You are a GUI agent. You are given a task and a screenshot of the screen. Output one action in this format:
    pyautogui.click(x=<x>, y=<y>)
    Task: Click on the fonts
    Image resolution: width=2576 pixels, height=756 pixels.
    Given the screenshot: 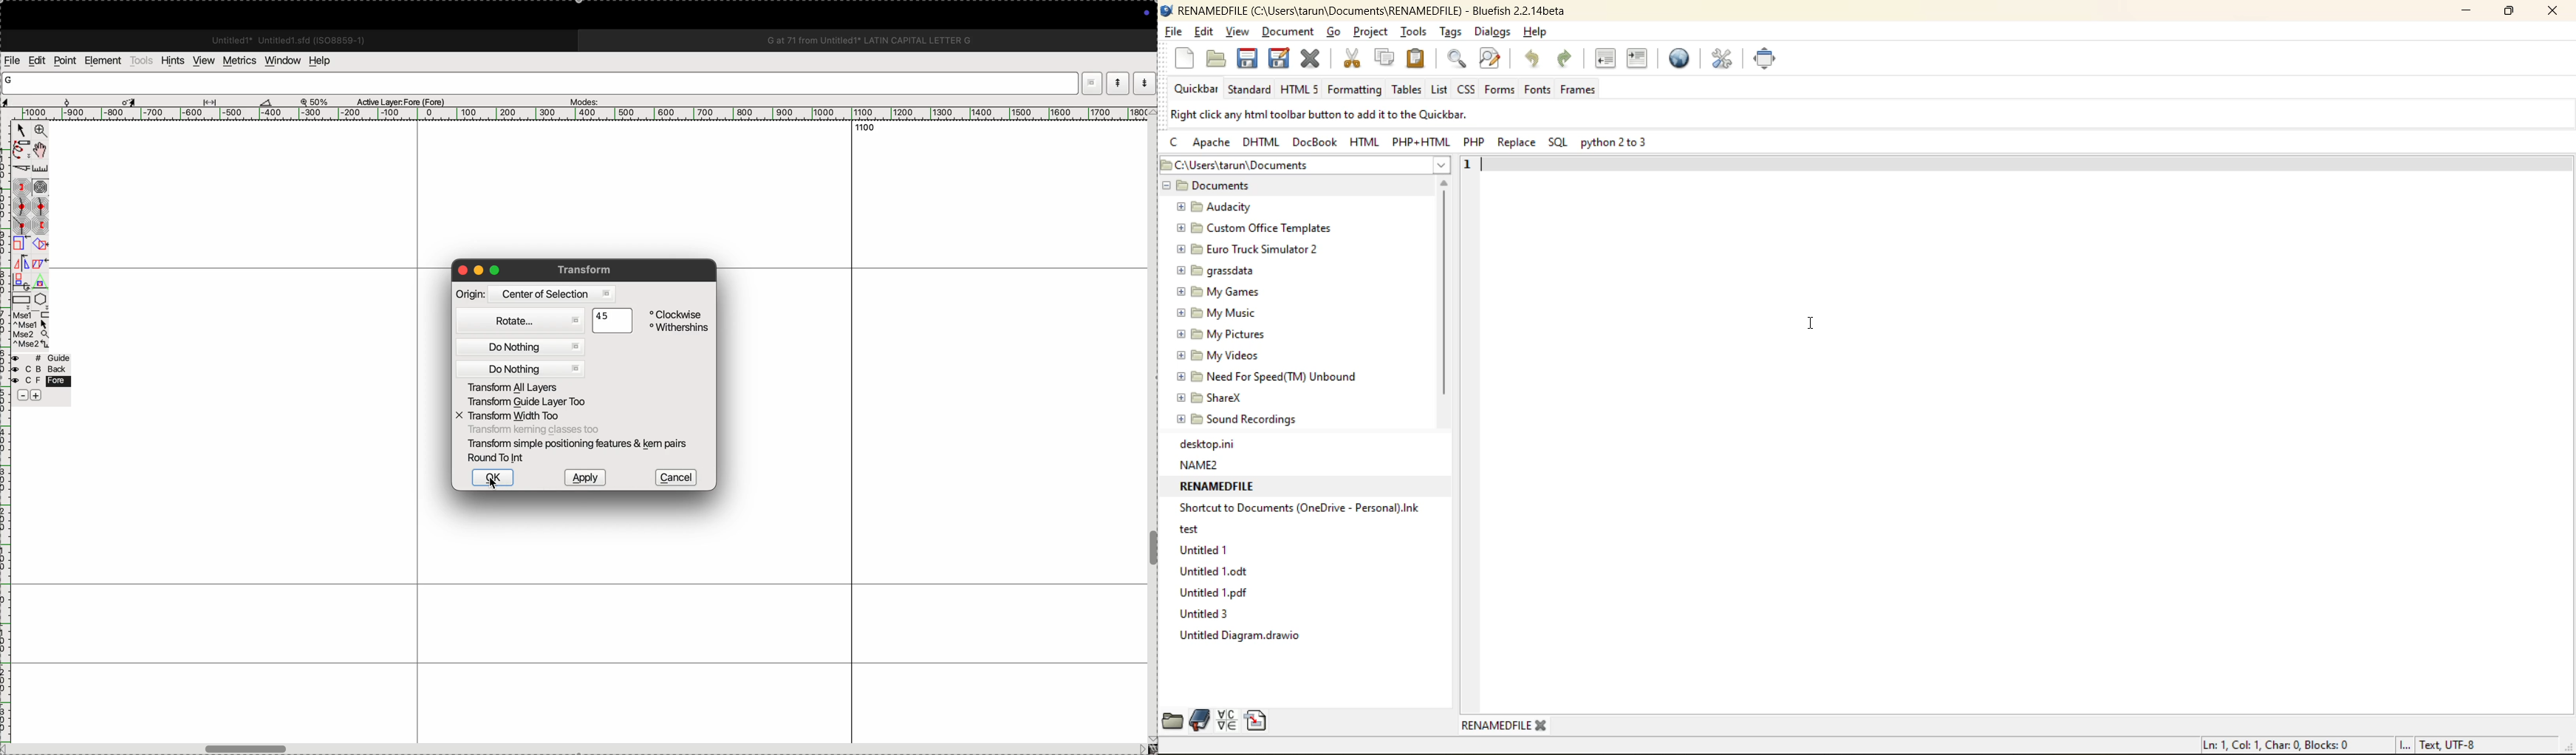 What is the action you would take?
    pyautogui.click(x=1537, y=89)
    